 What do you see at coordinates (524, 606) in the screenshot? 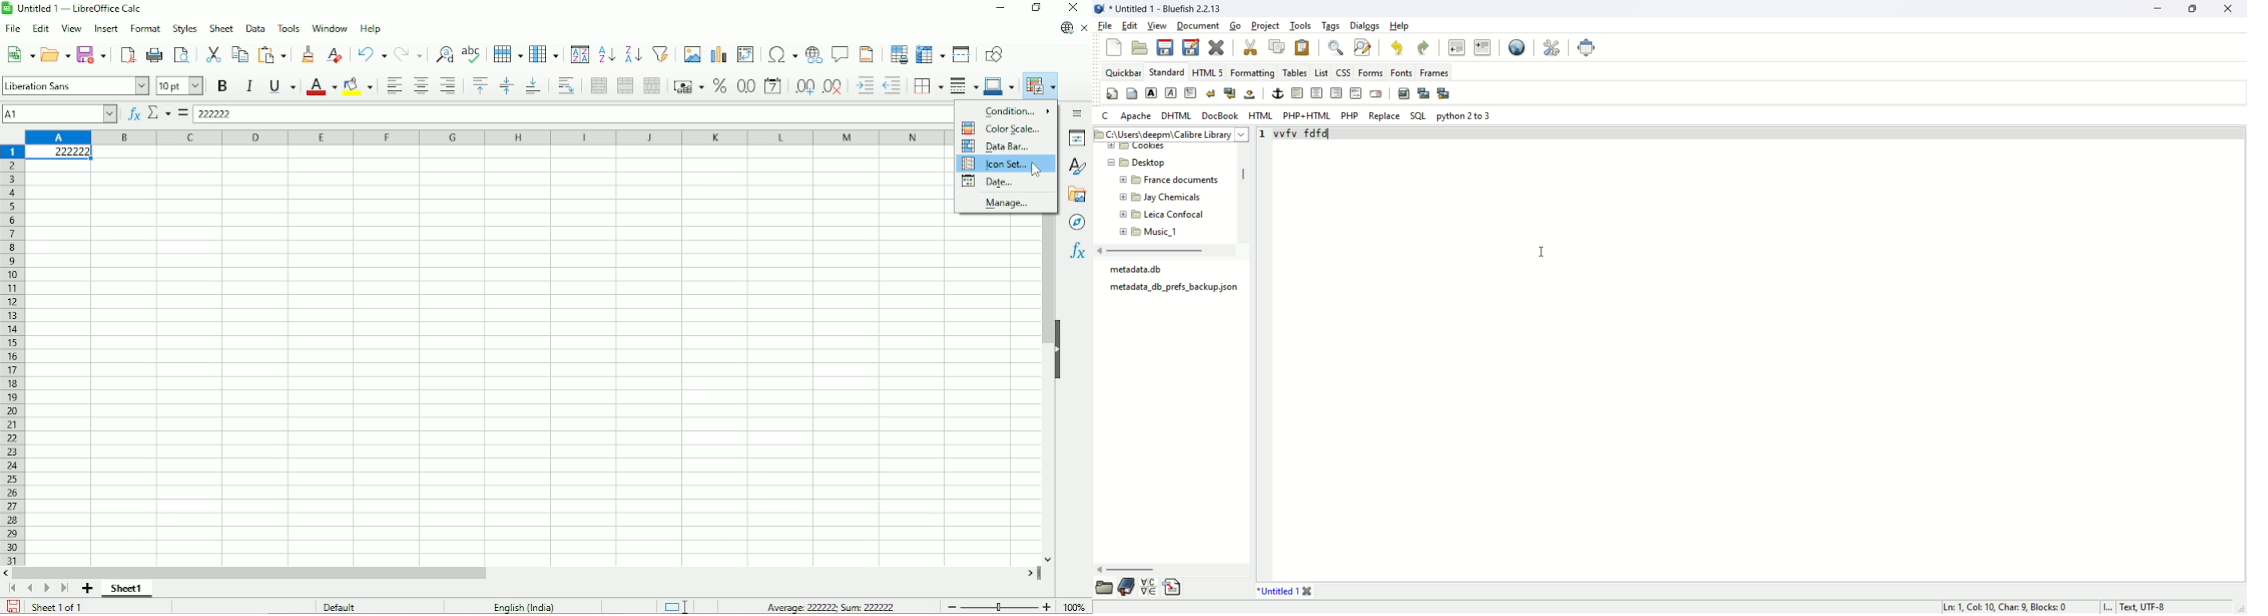
I see `Language` at bounding box center [524, 606].